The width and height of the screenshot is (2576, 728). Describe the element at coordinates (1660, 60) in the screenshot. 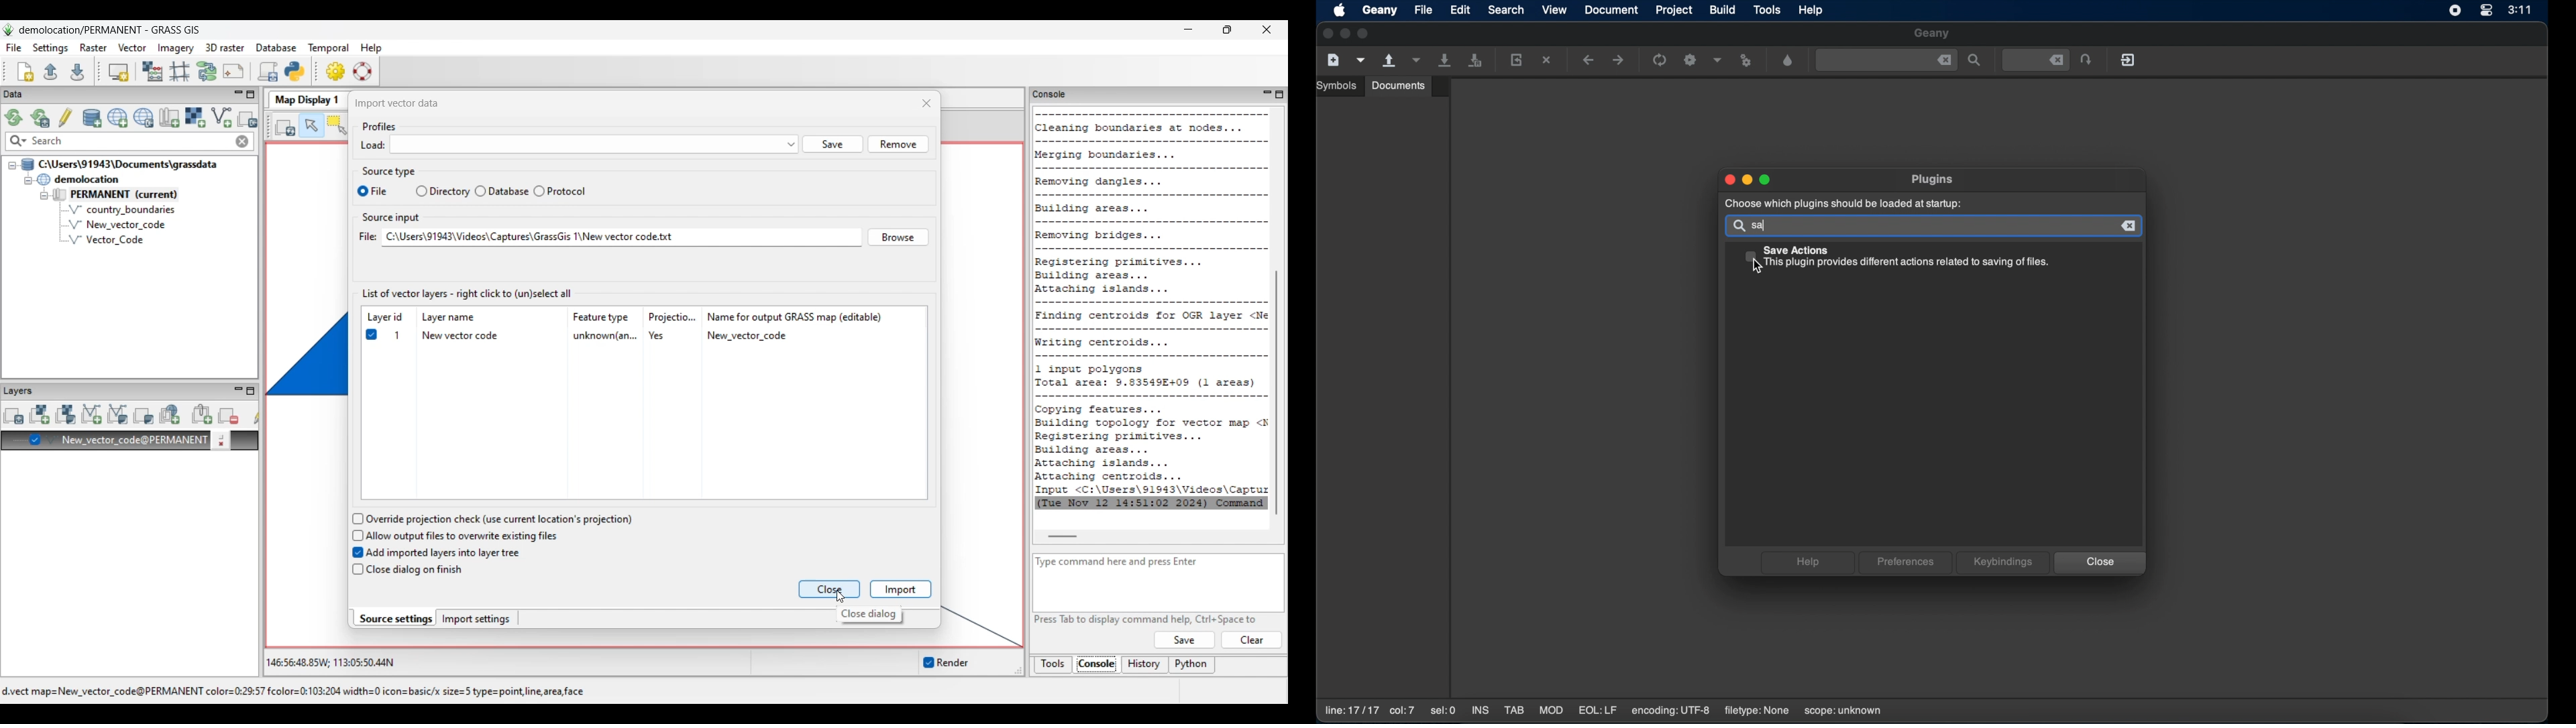

I see `run the current file` at that location.